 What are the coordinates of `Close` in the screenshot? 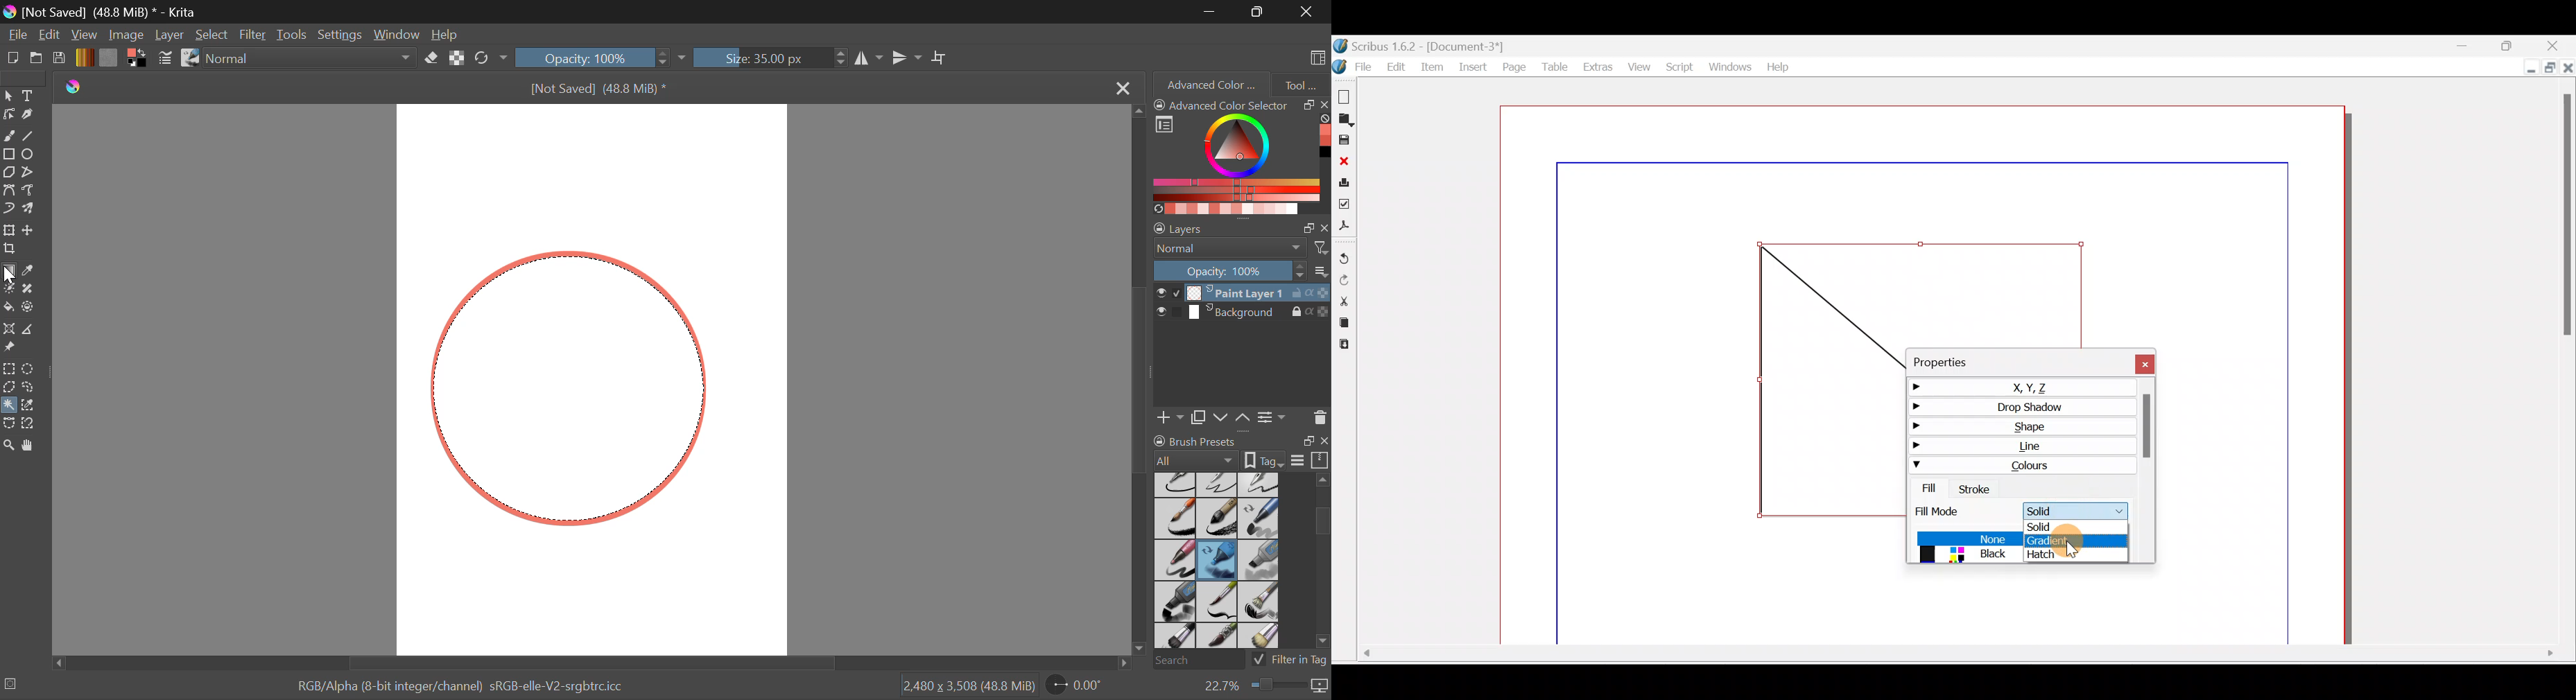 It's located at (2145, 361).